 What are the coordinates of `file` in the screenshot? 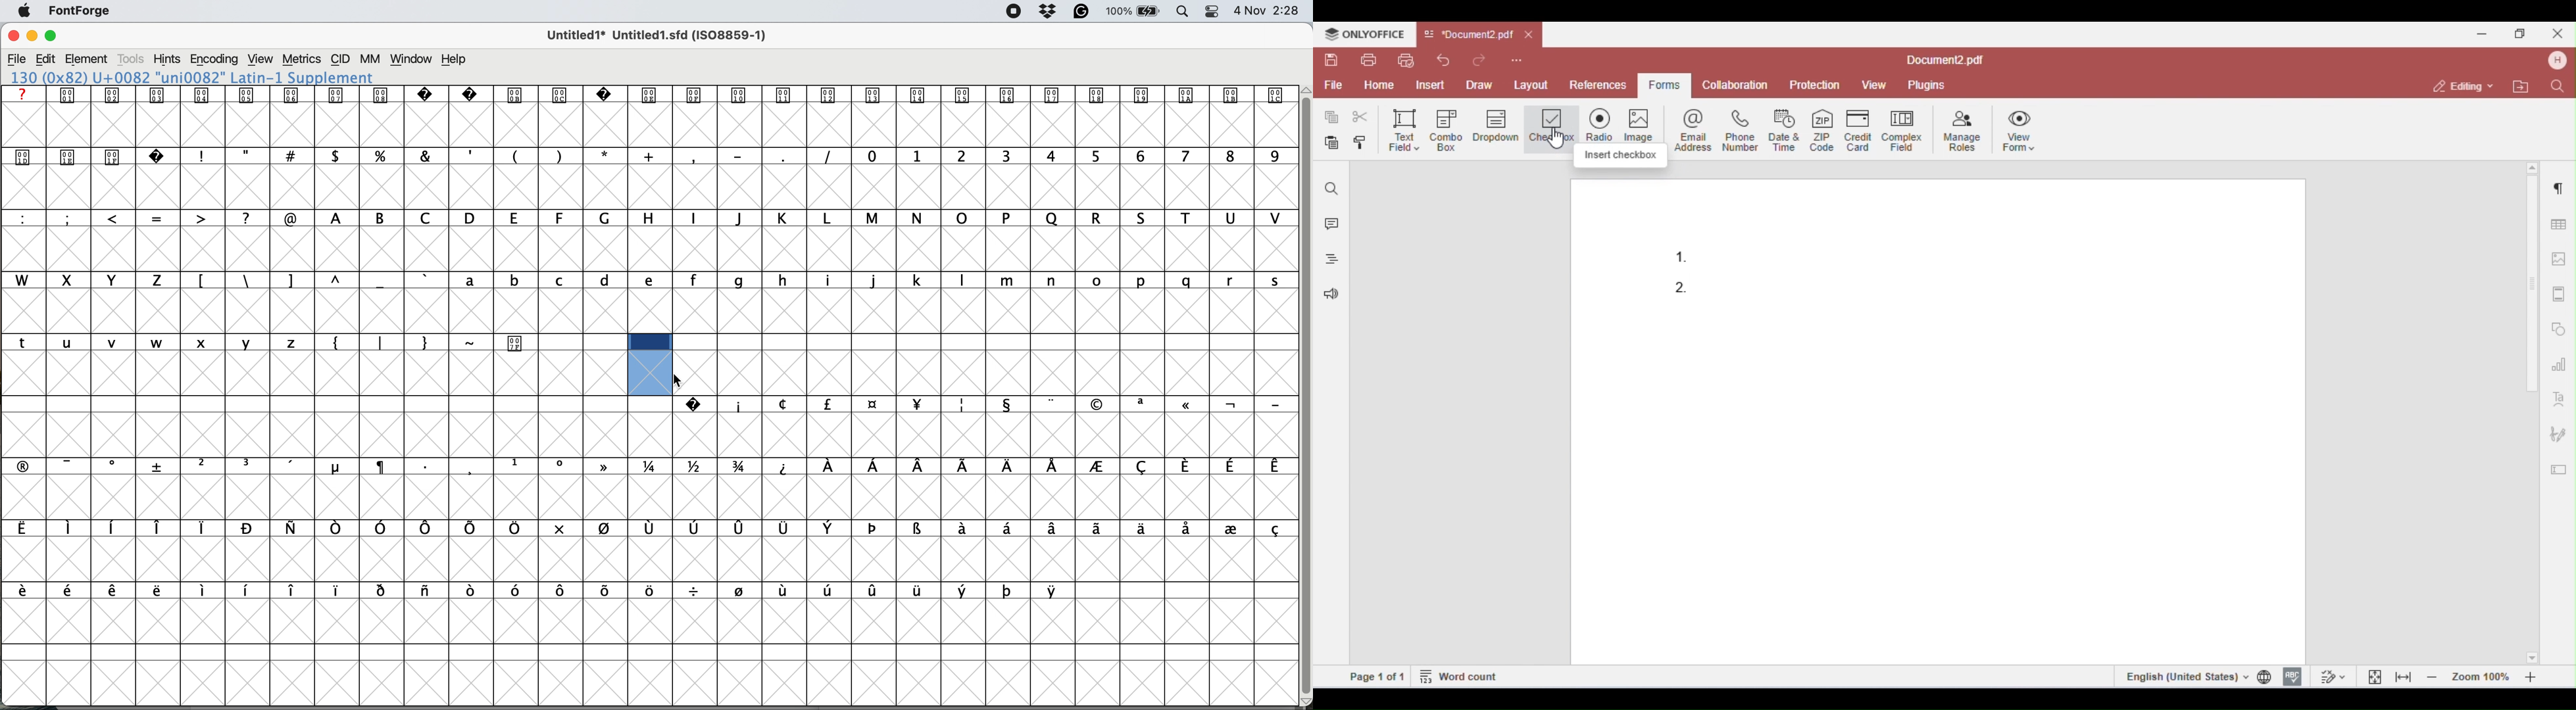 It's located at (1332, 85).